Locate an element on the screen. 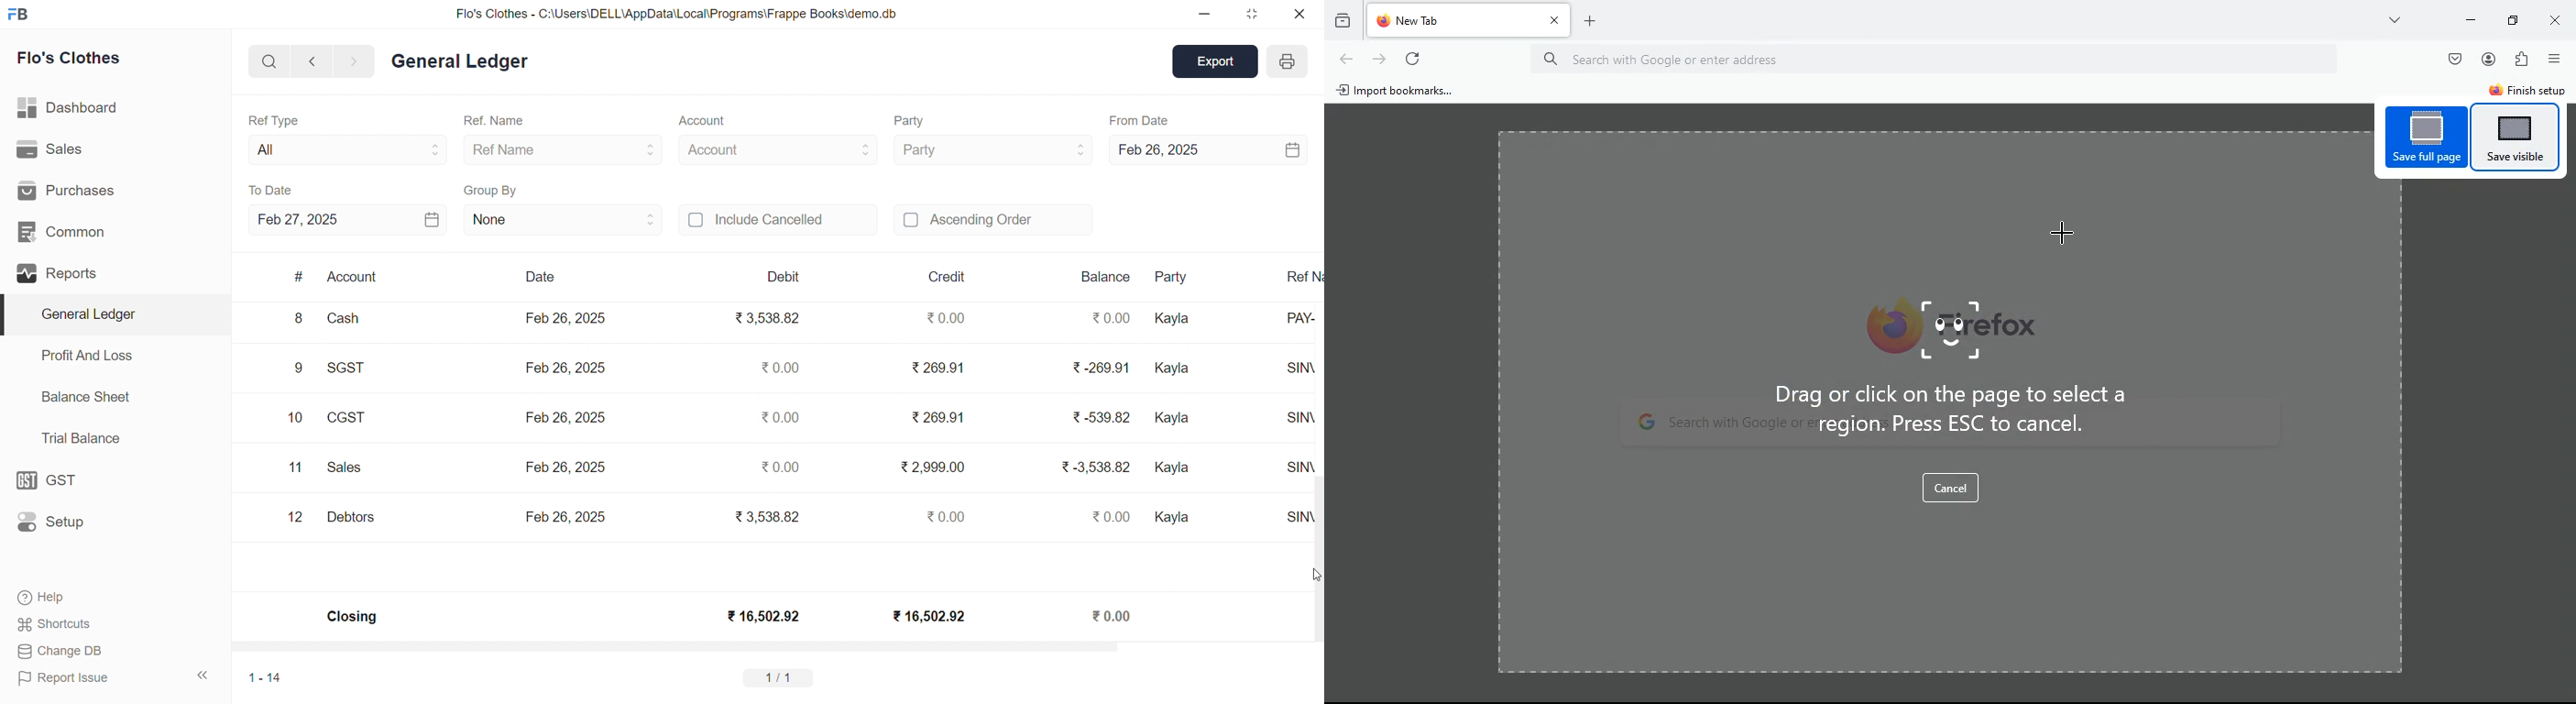  save full page is located at coordinates (2427, 137).